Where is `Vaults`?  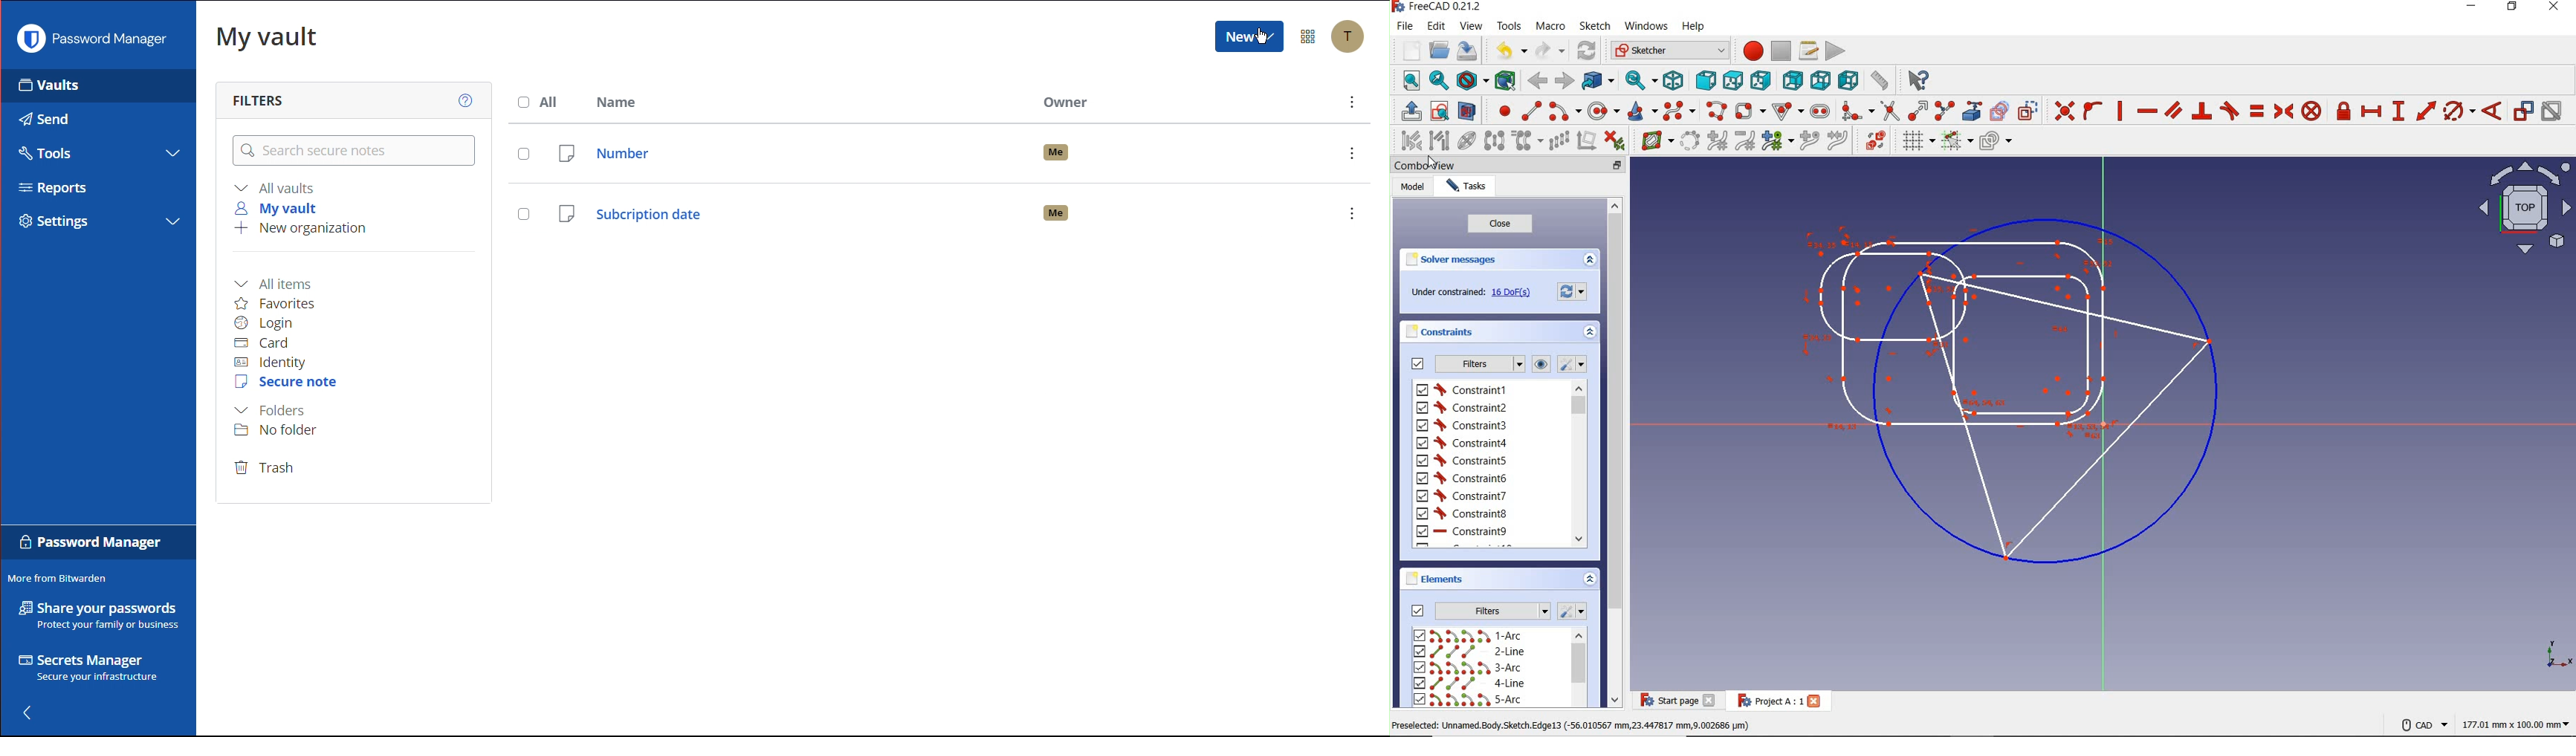
Vaults is located at coordinates (49, 90).